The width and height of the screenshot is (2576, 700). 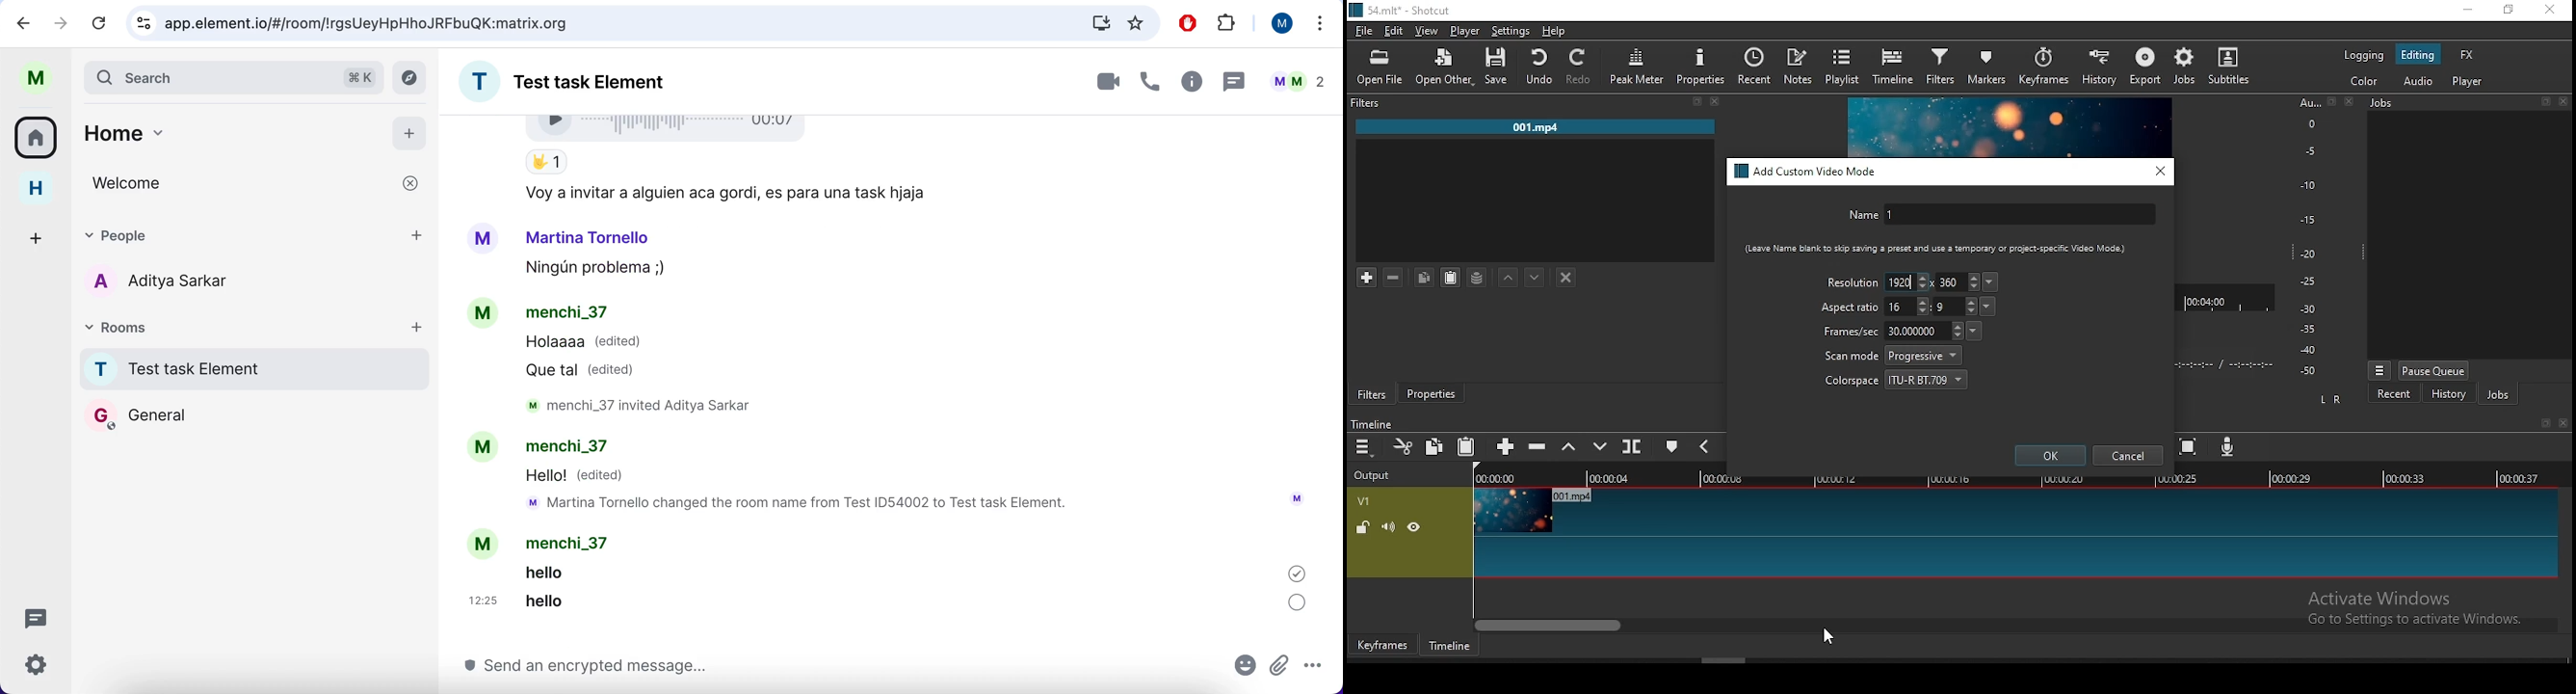 I want to click on aspect ratio, so click(x=1851, y=307).